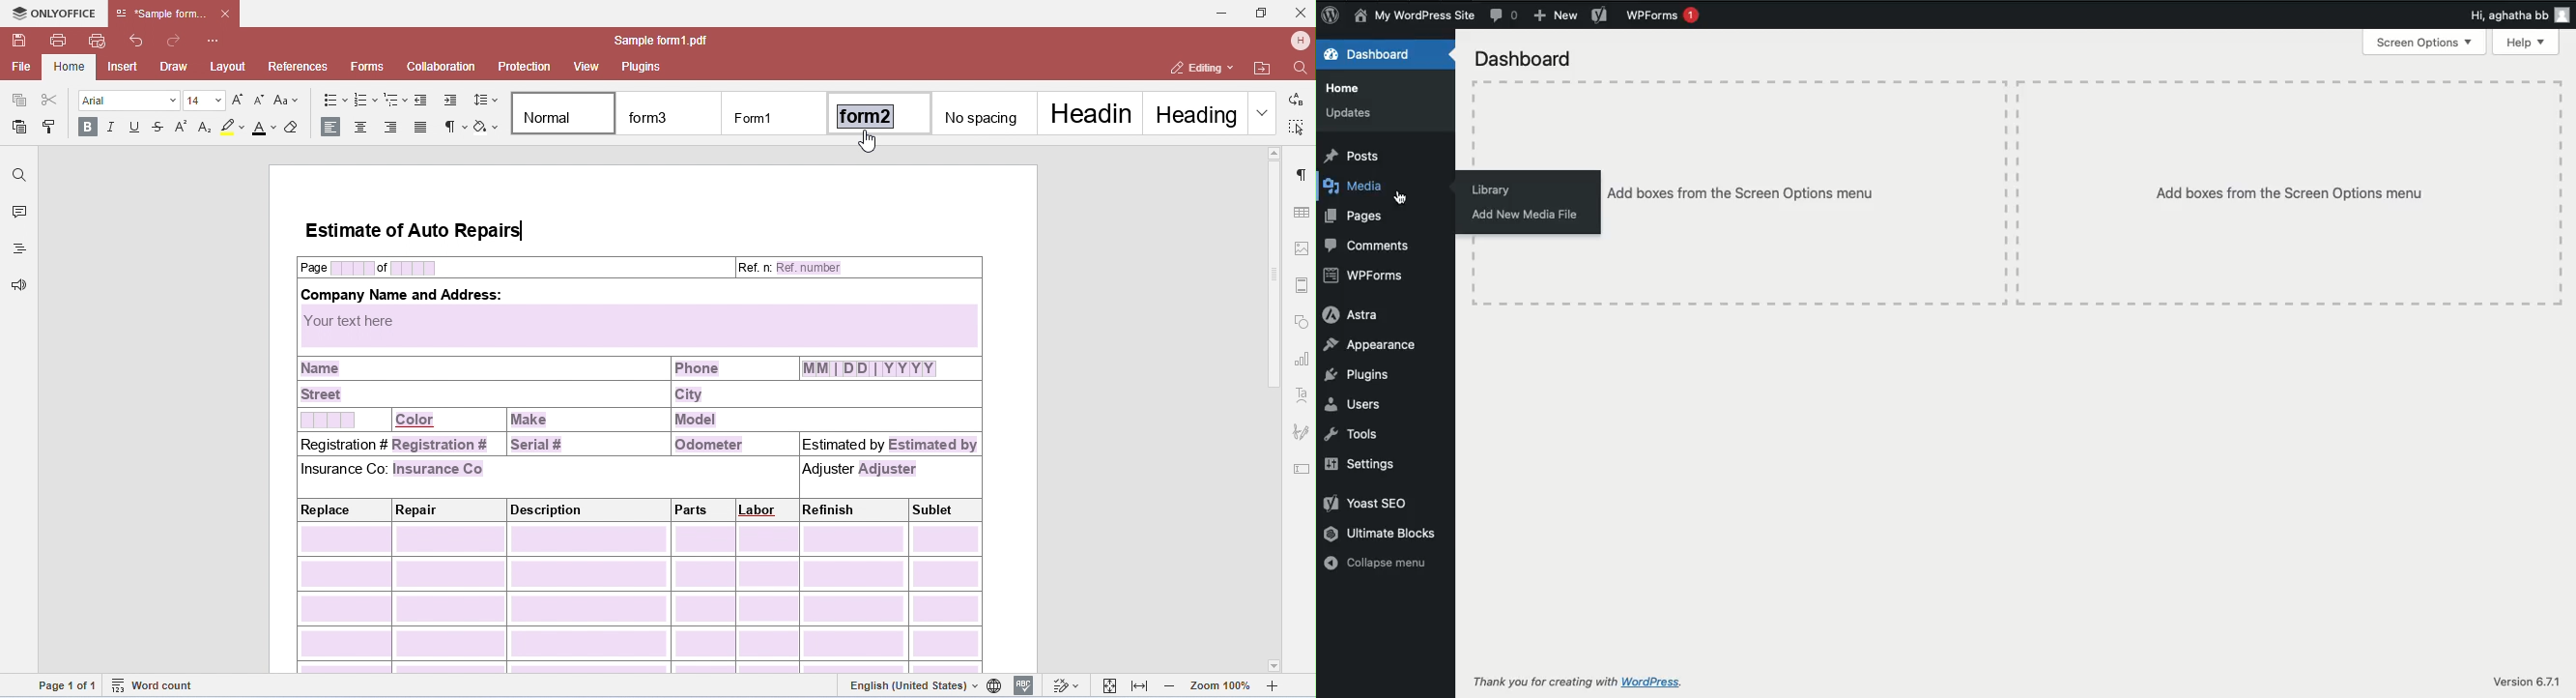 This screenshot has height=700, width=2576. Describe the element at coordinates (1664, 15) in the screenshot. I see `WPForms` at that location.